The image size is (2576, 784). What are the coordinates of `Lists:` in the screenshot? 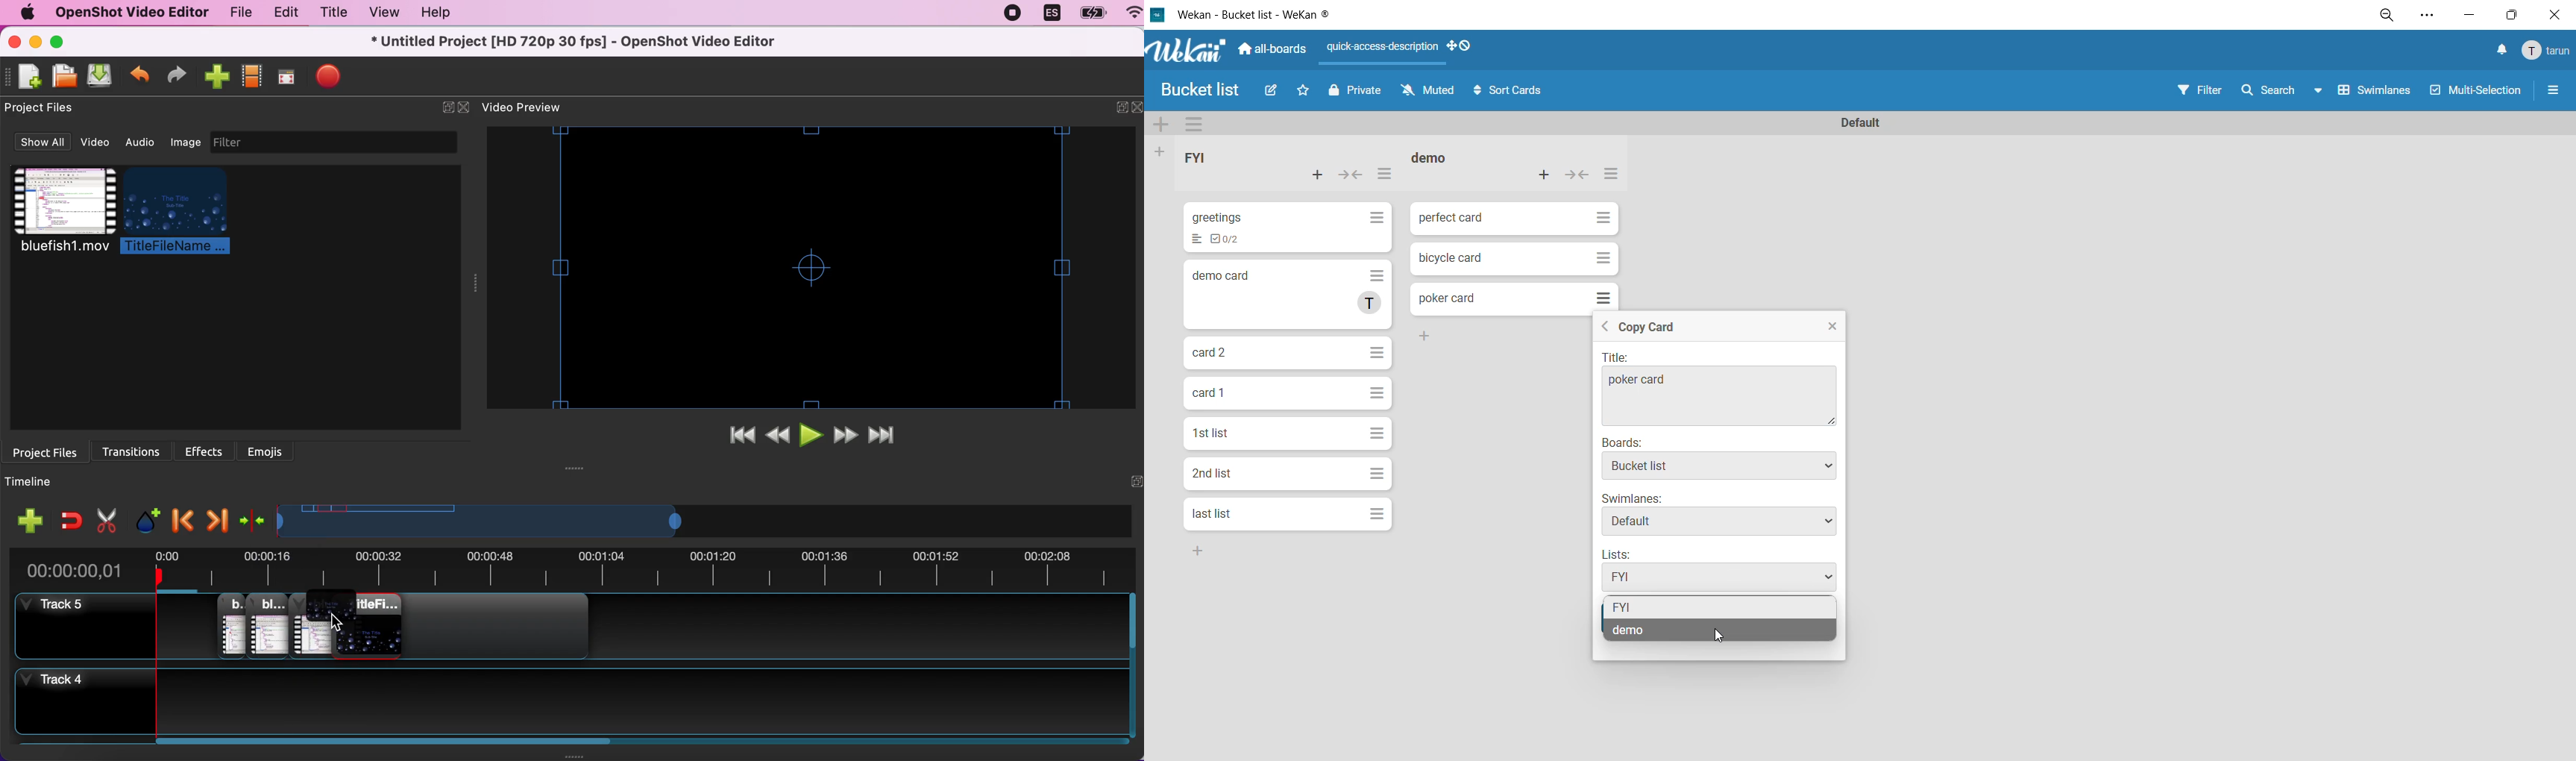 It's located at (1618, 553).